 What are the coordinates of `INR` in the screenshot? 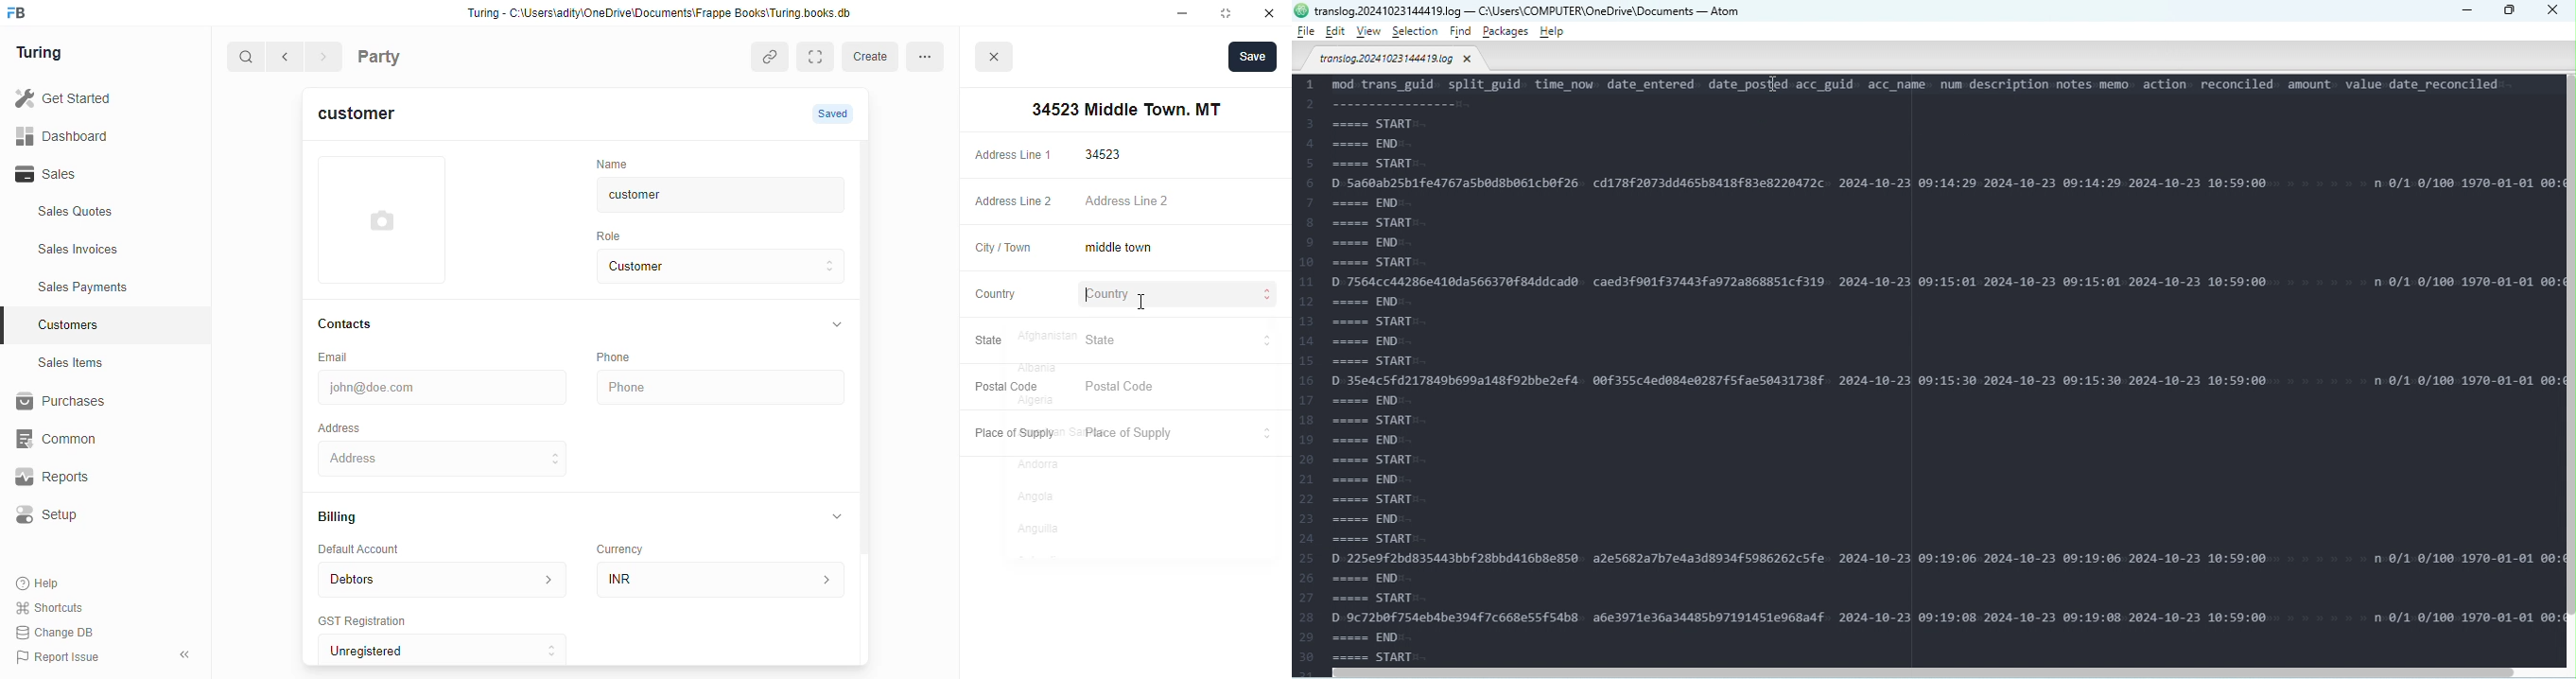 It's located at (724, 579).